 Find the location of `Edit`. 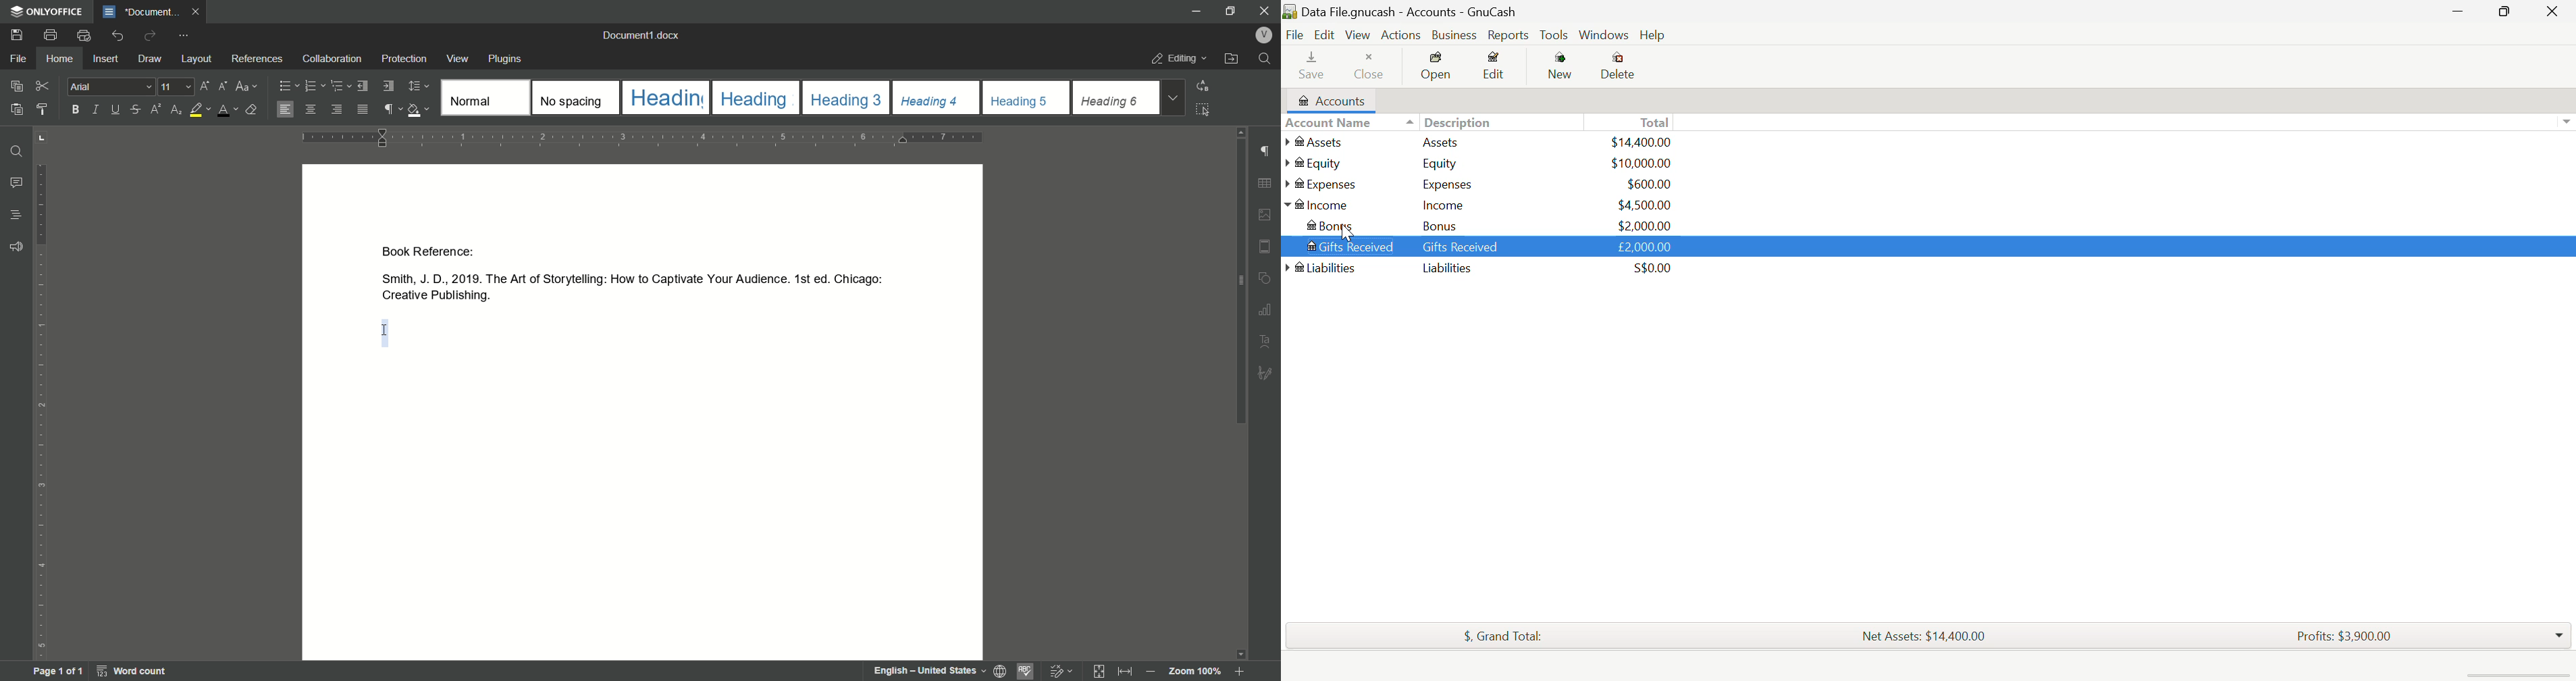

Edit is located at coordinates (1327, 35).